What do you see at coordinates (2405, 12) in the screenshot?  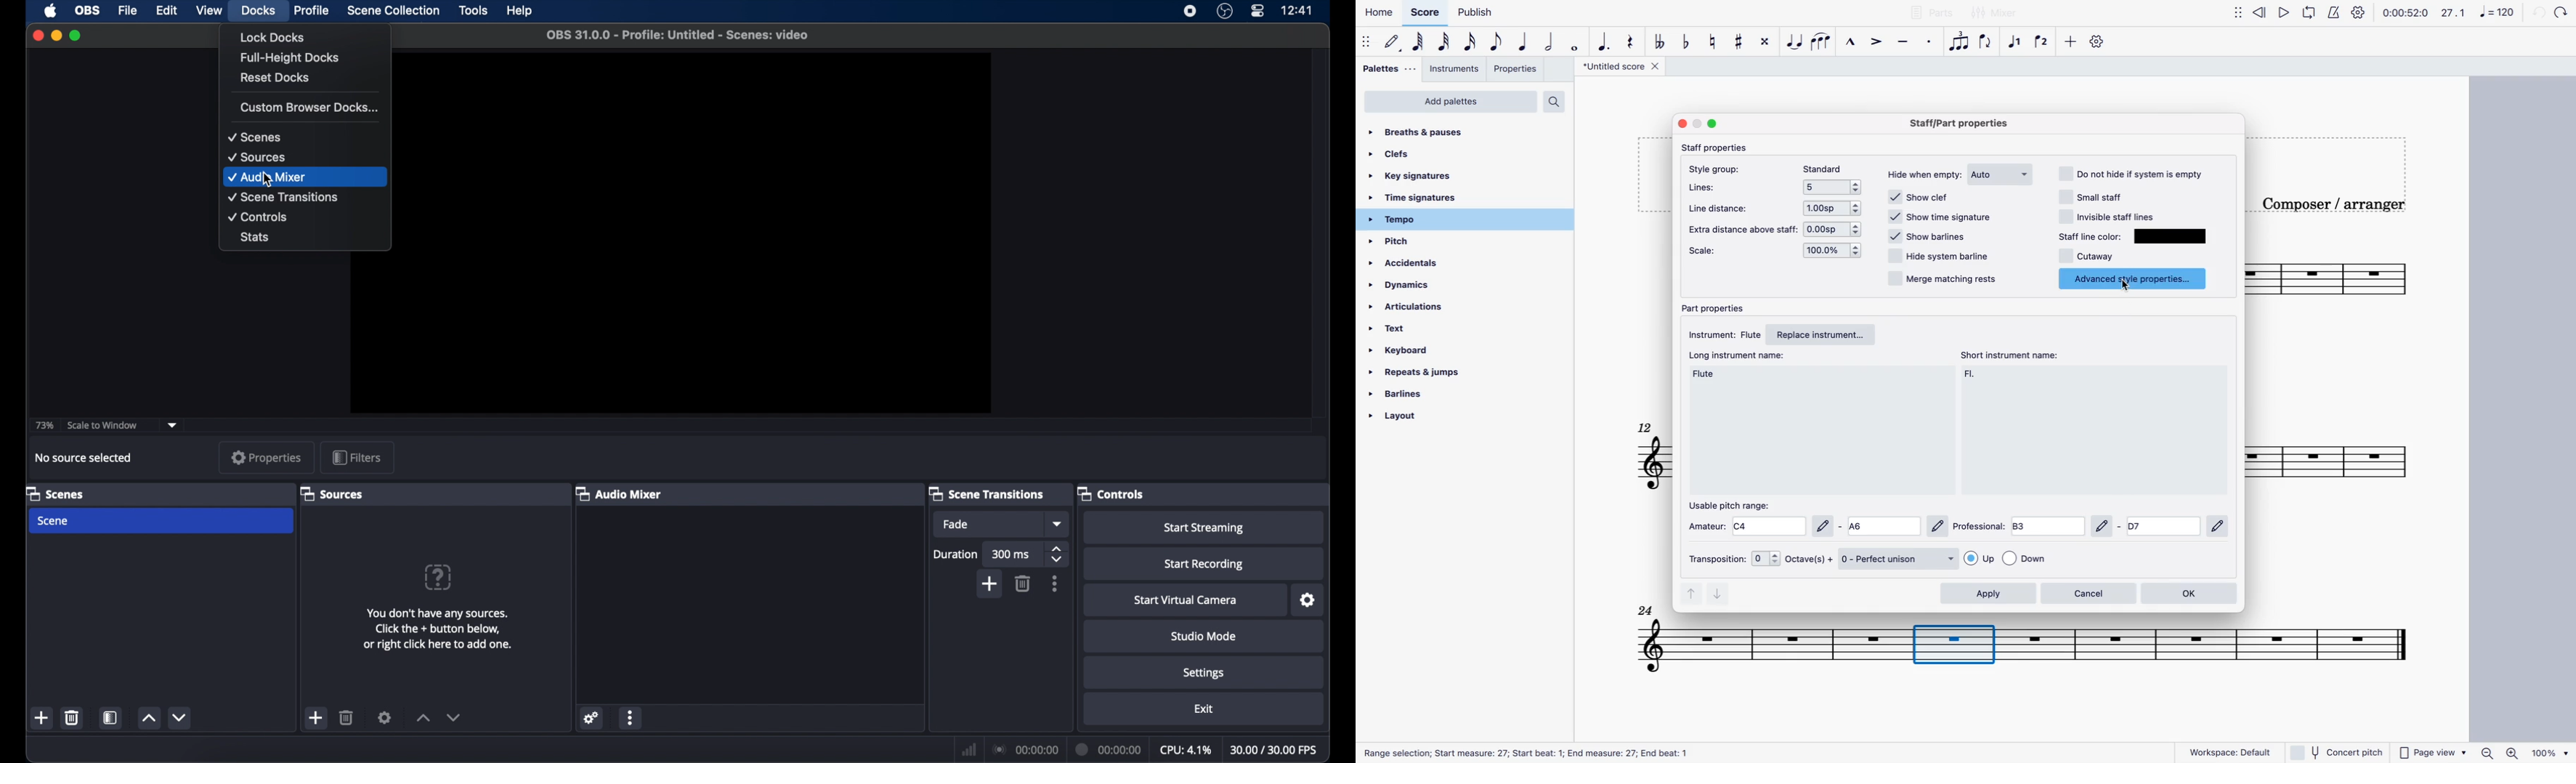 I see `time` at bounding box center [2405, 12].